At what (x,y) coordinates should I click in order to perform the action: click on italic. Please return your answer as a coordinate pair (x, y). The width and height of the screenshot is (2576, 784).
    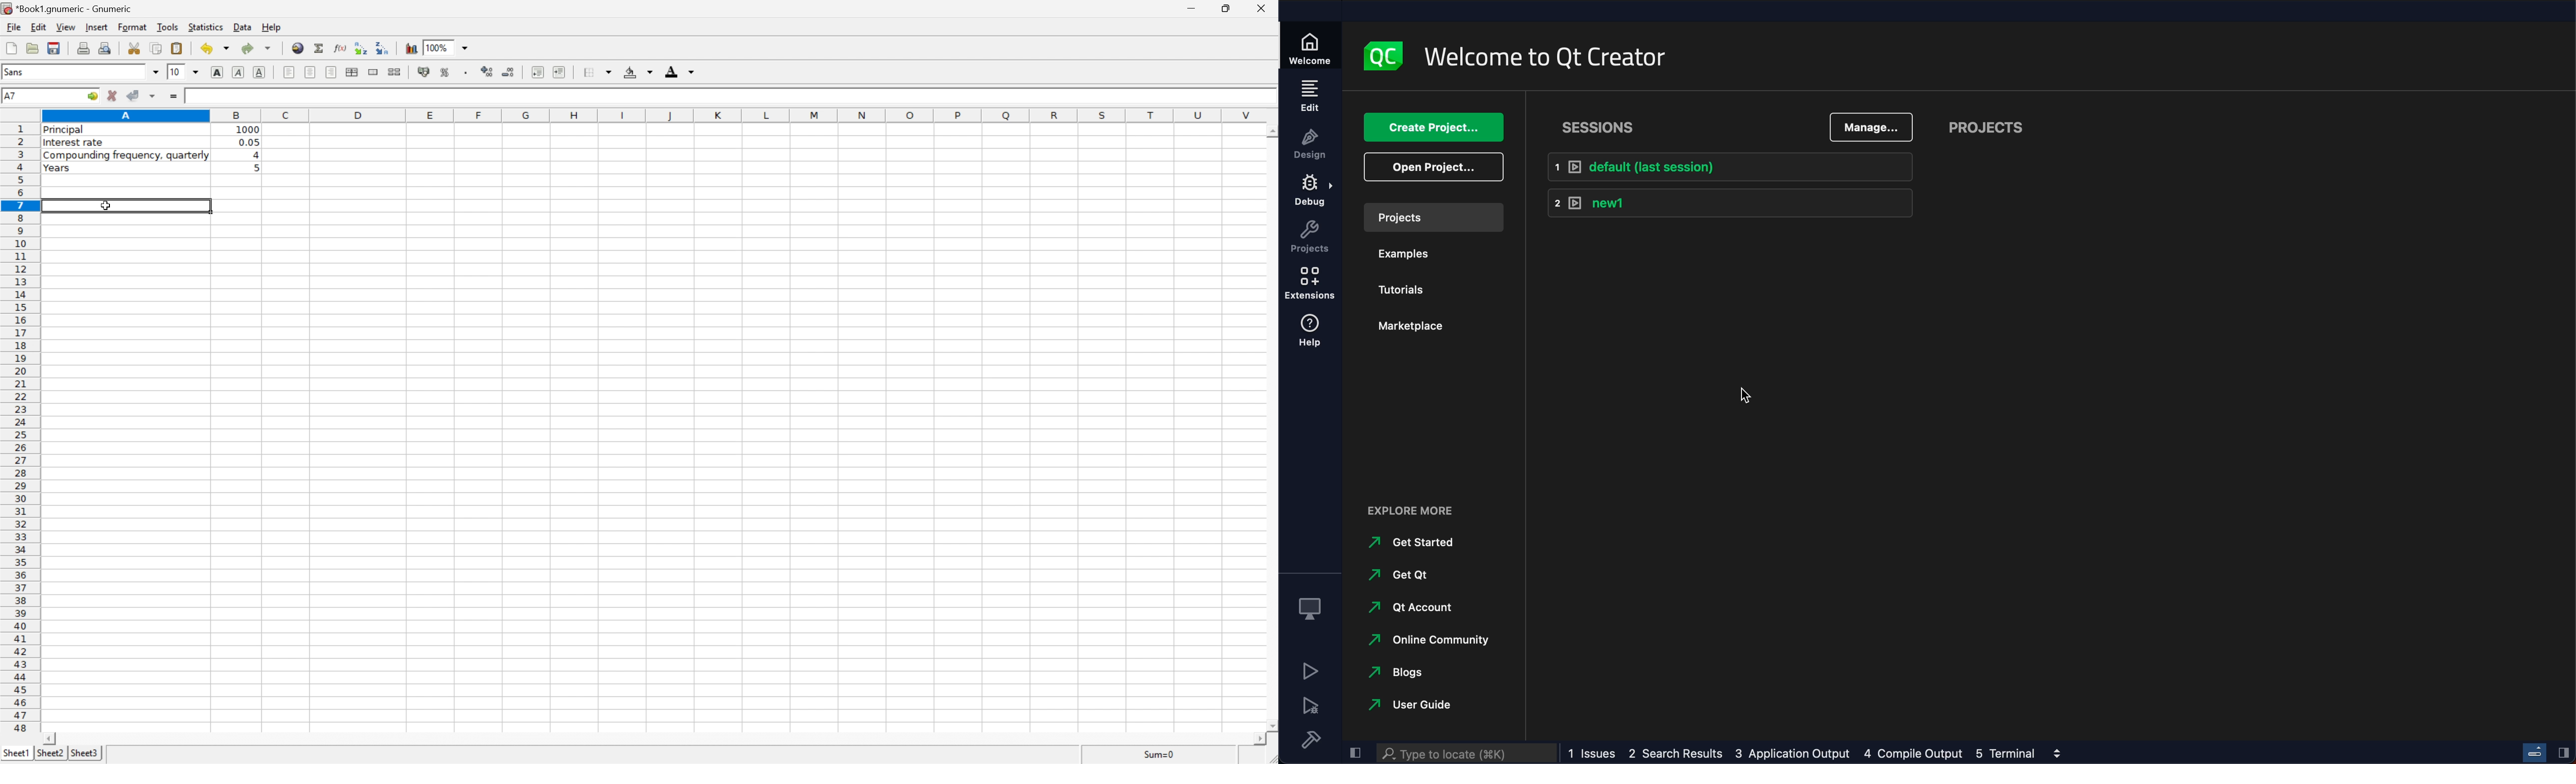
    Looking at the image, I should click on (237, 73).